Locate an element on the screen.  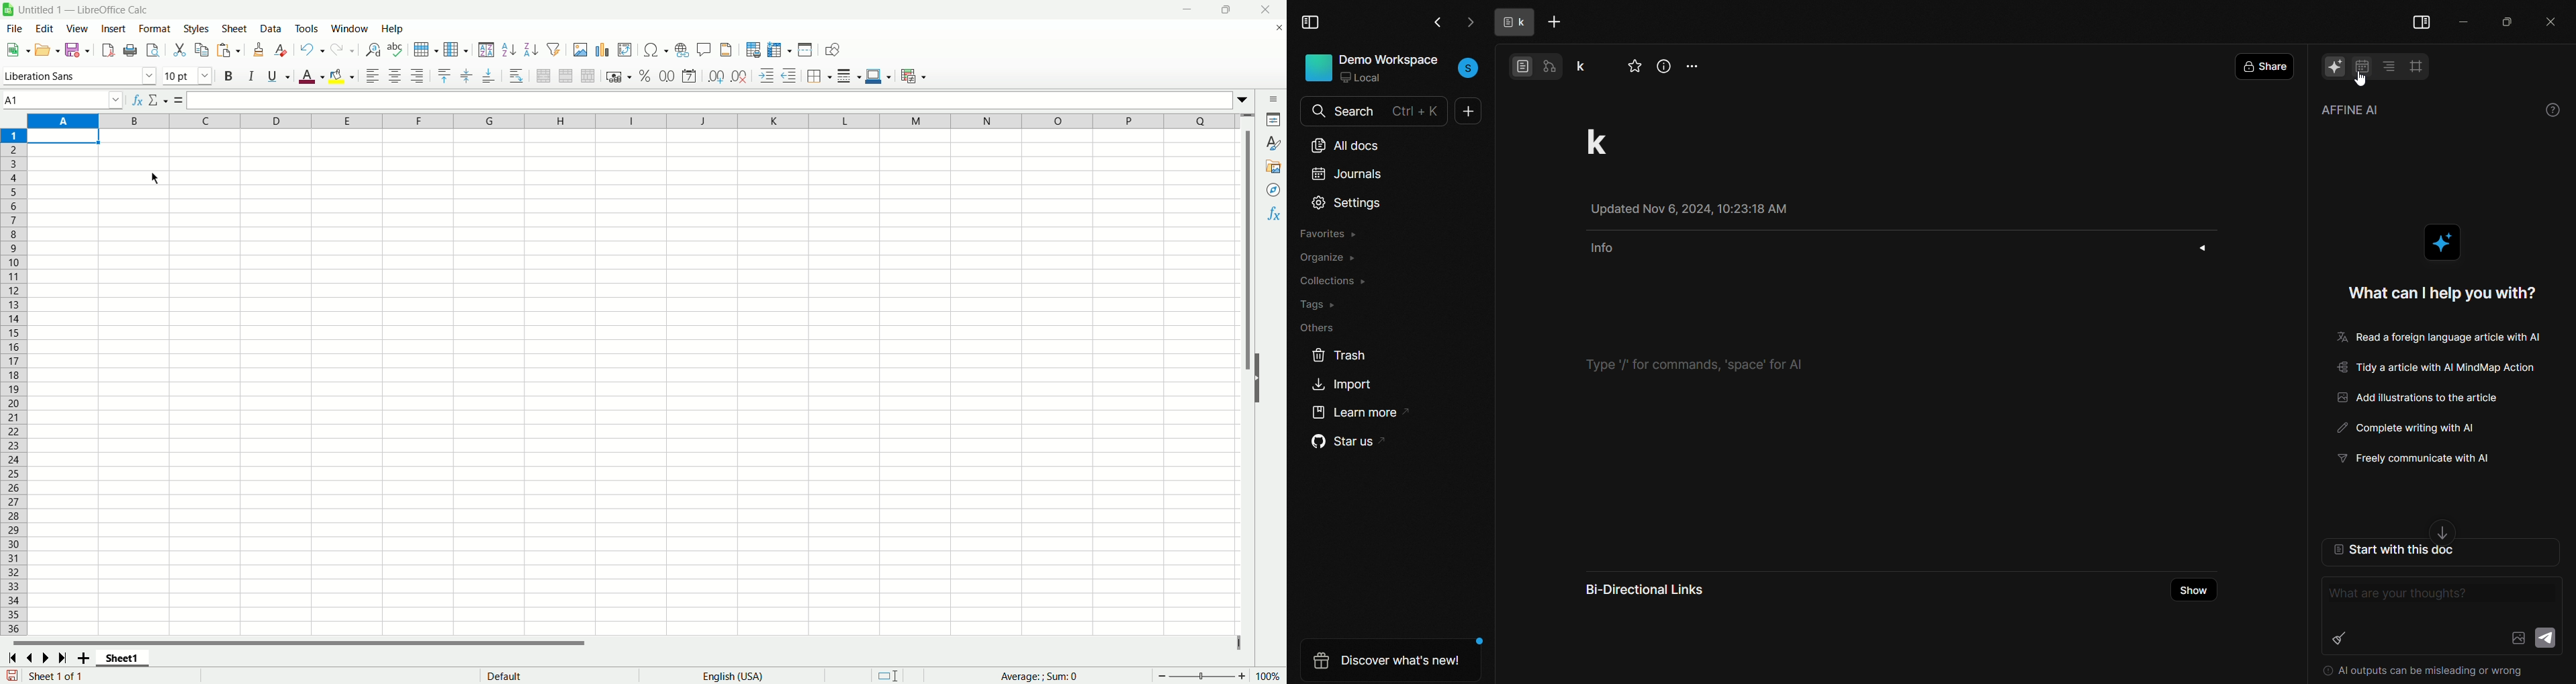
font name is located at coordinates (79, 76).